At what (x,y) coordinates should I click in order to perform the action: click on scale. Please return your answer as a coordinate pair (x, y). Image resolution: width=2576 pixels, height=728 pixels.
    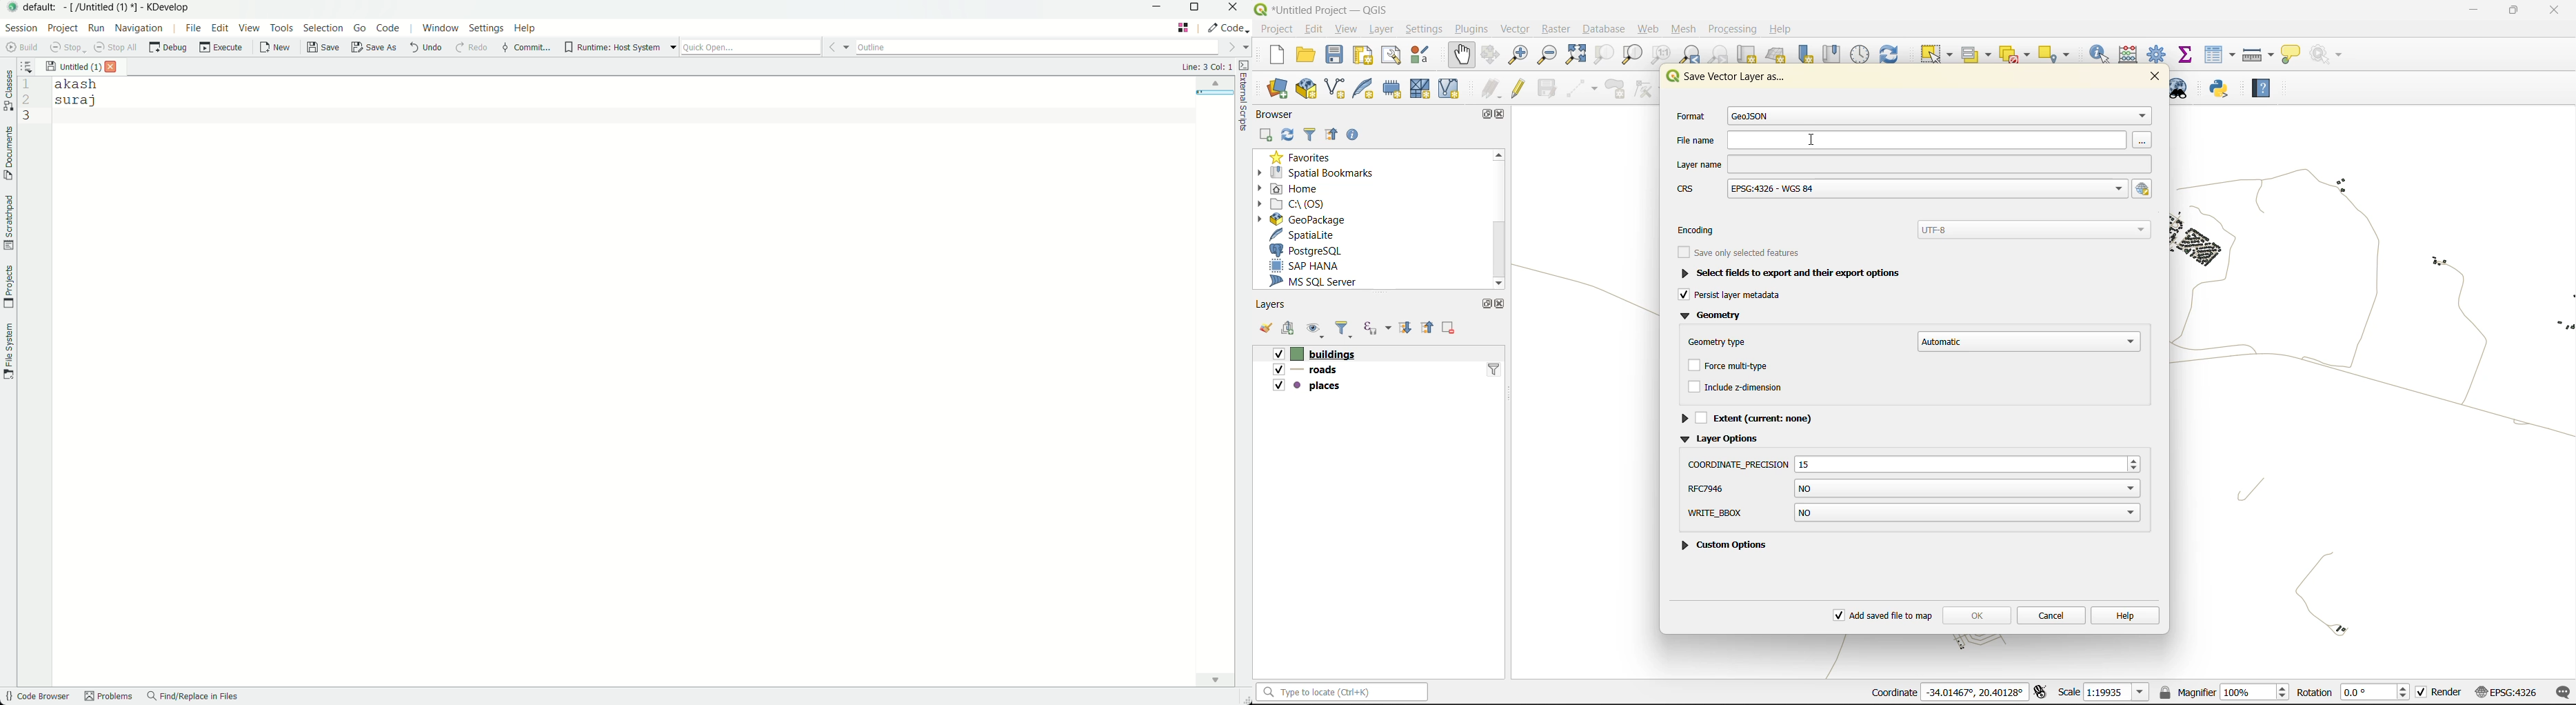
    Looking at the image, I should click on (2104, 693).